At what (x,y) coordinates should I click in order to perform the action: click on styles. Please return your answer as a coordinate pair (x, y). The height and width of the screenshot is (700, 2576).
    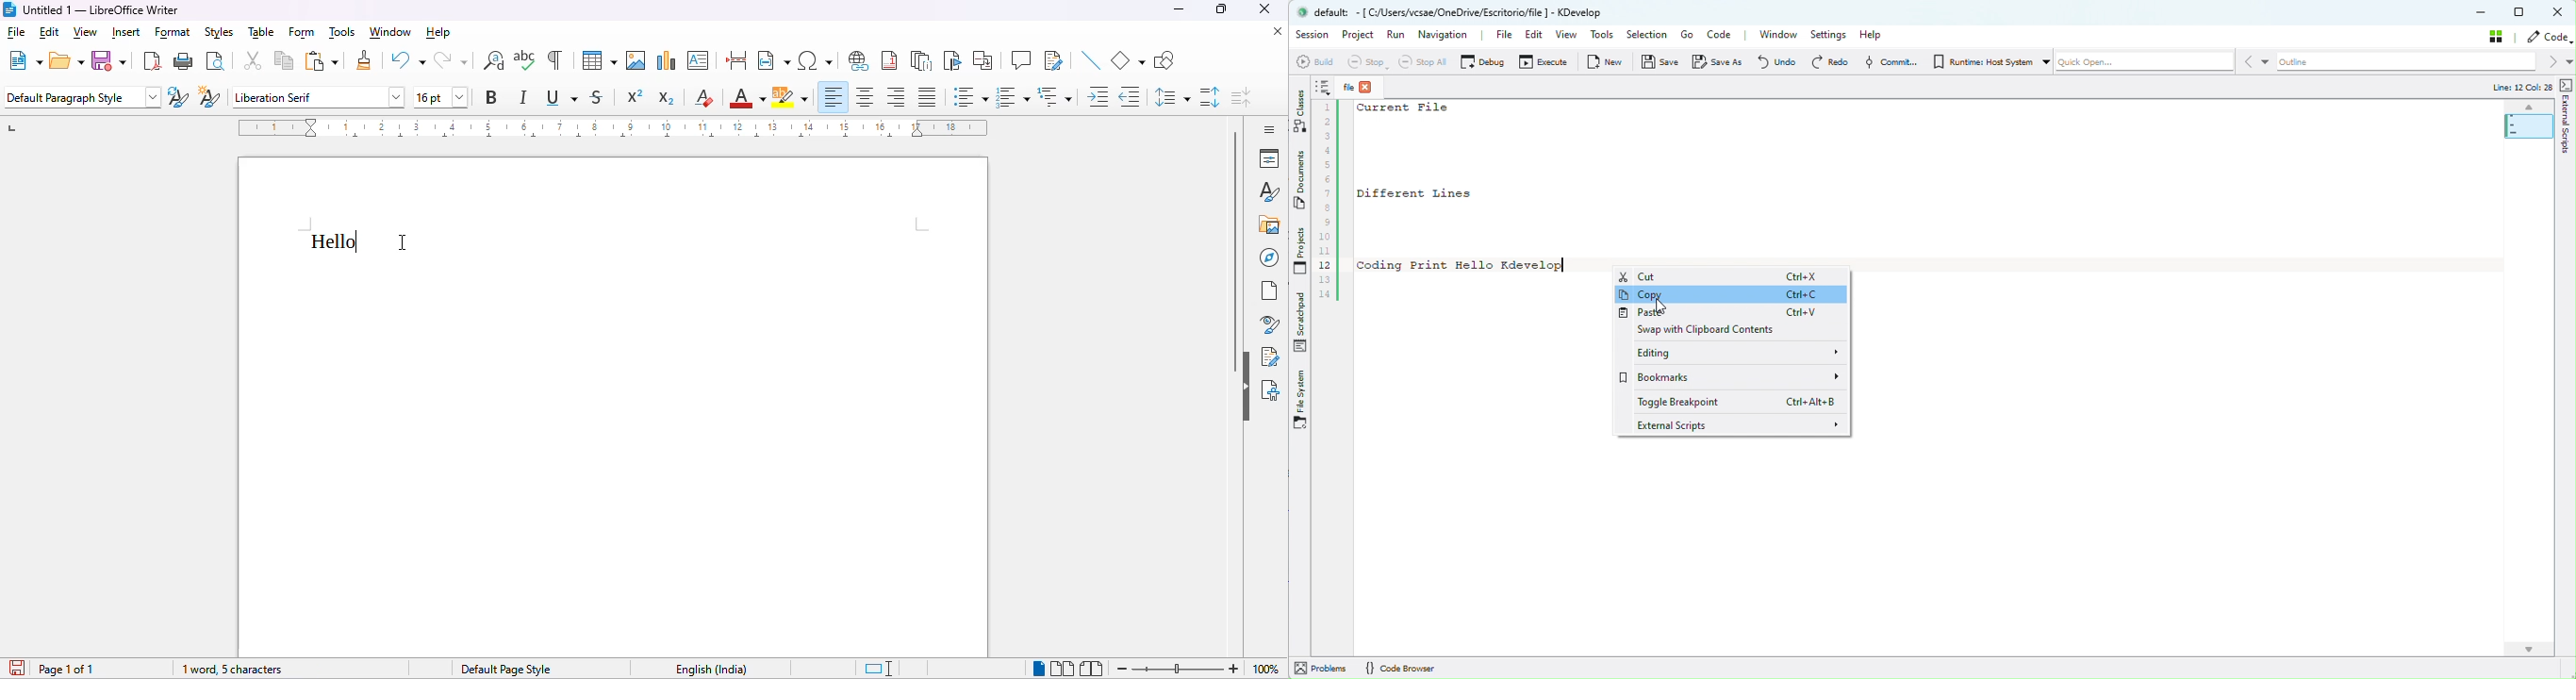
    Looking at the image, I should click on (1269, 192).